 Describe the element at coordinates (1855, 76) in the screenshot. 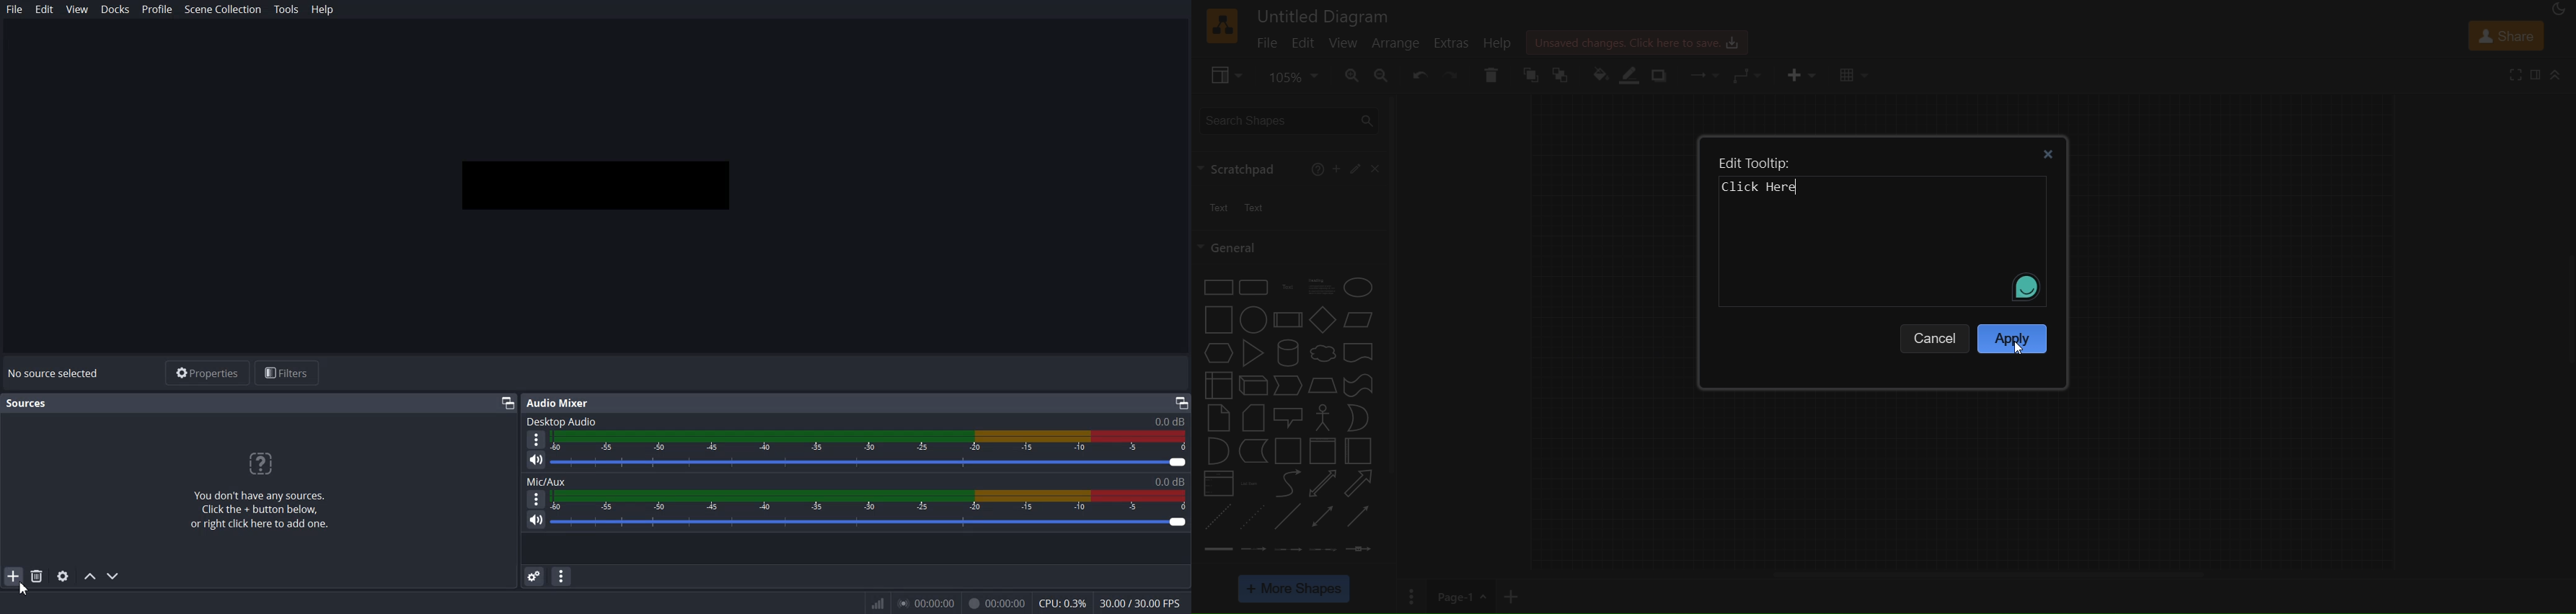

I see `table` at that location.